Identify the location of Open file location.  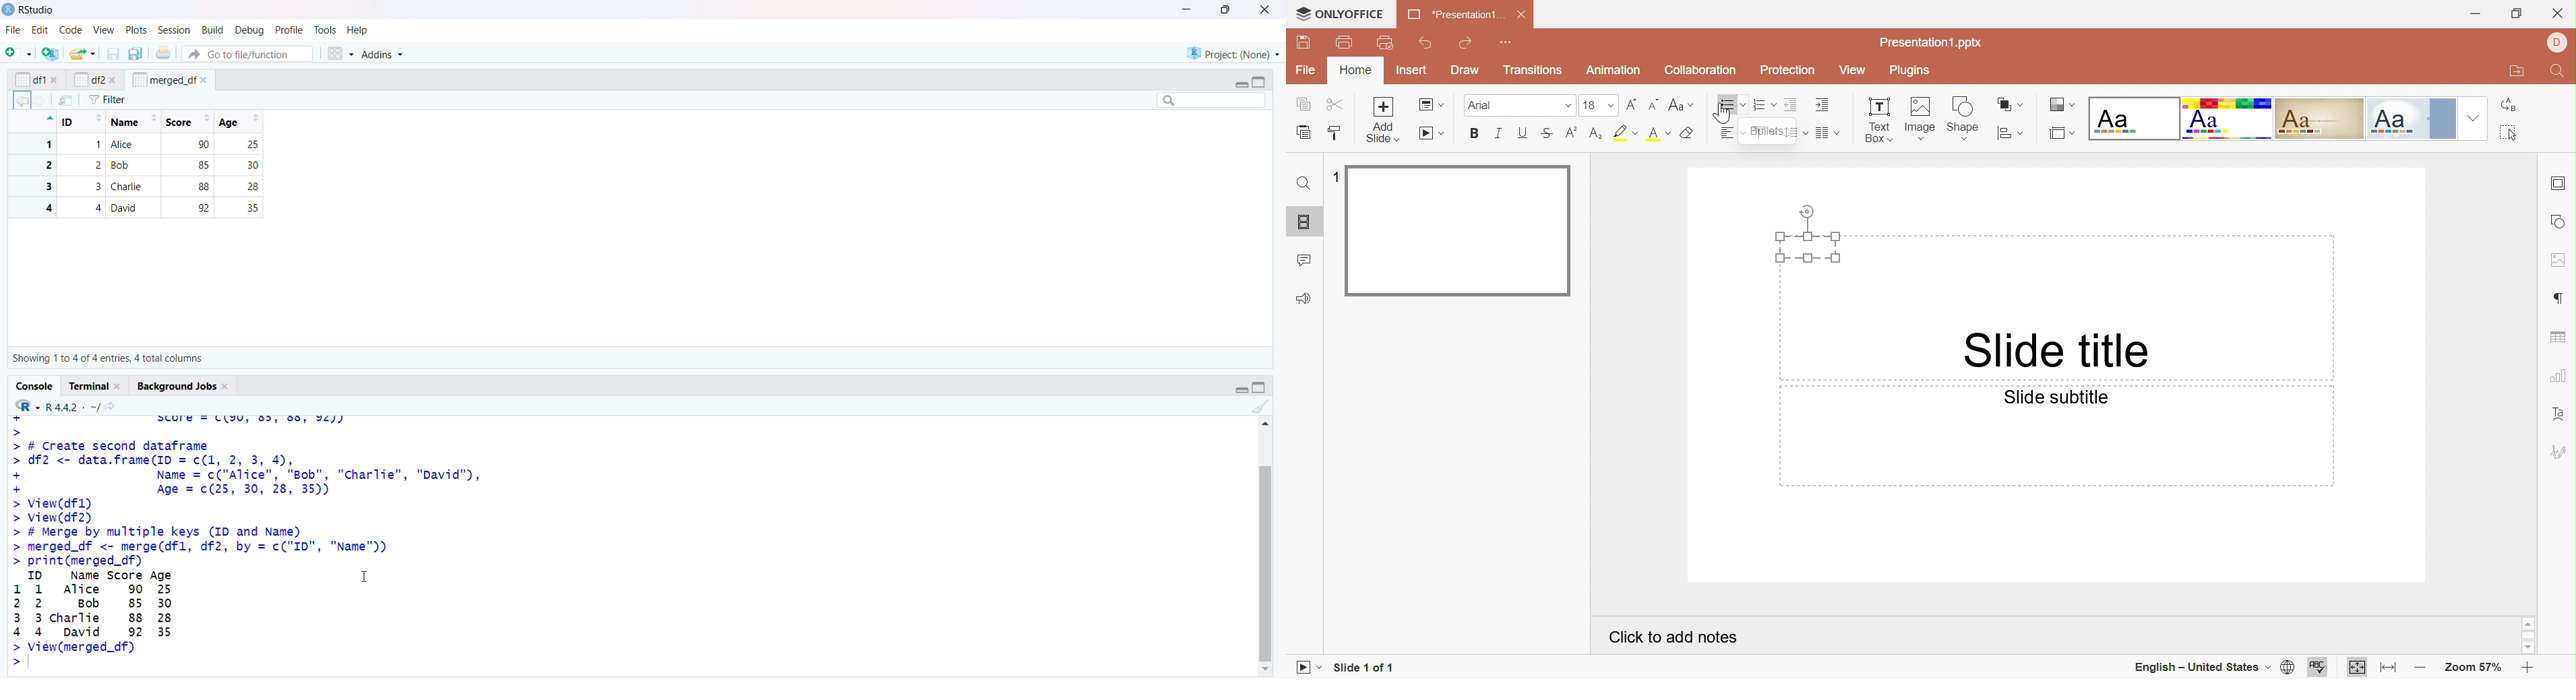
(2520, 73).